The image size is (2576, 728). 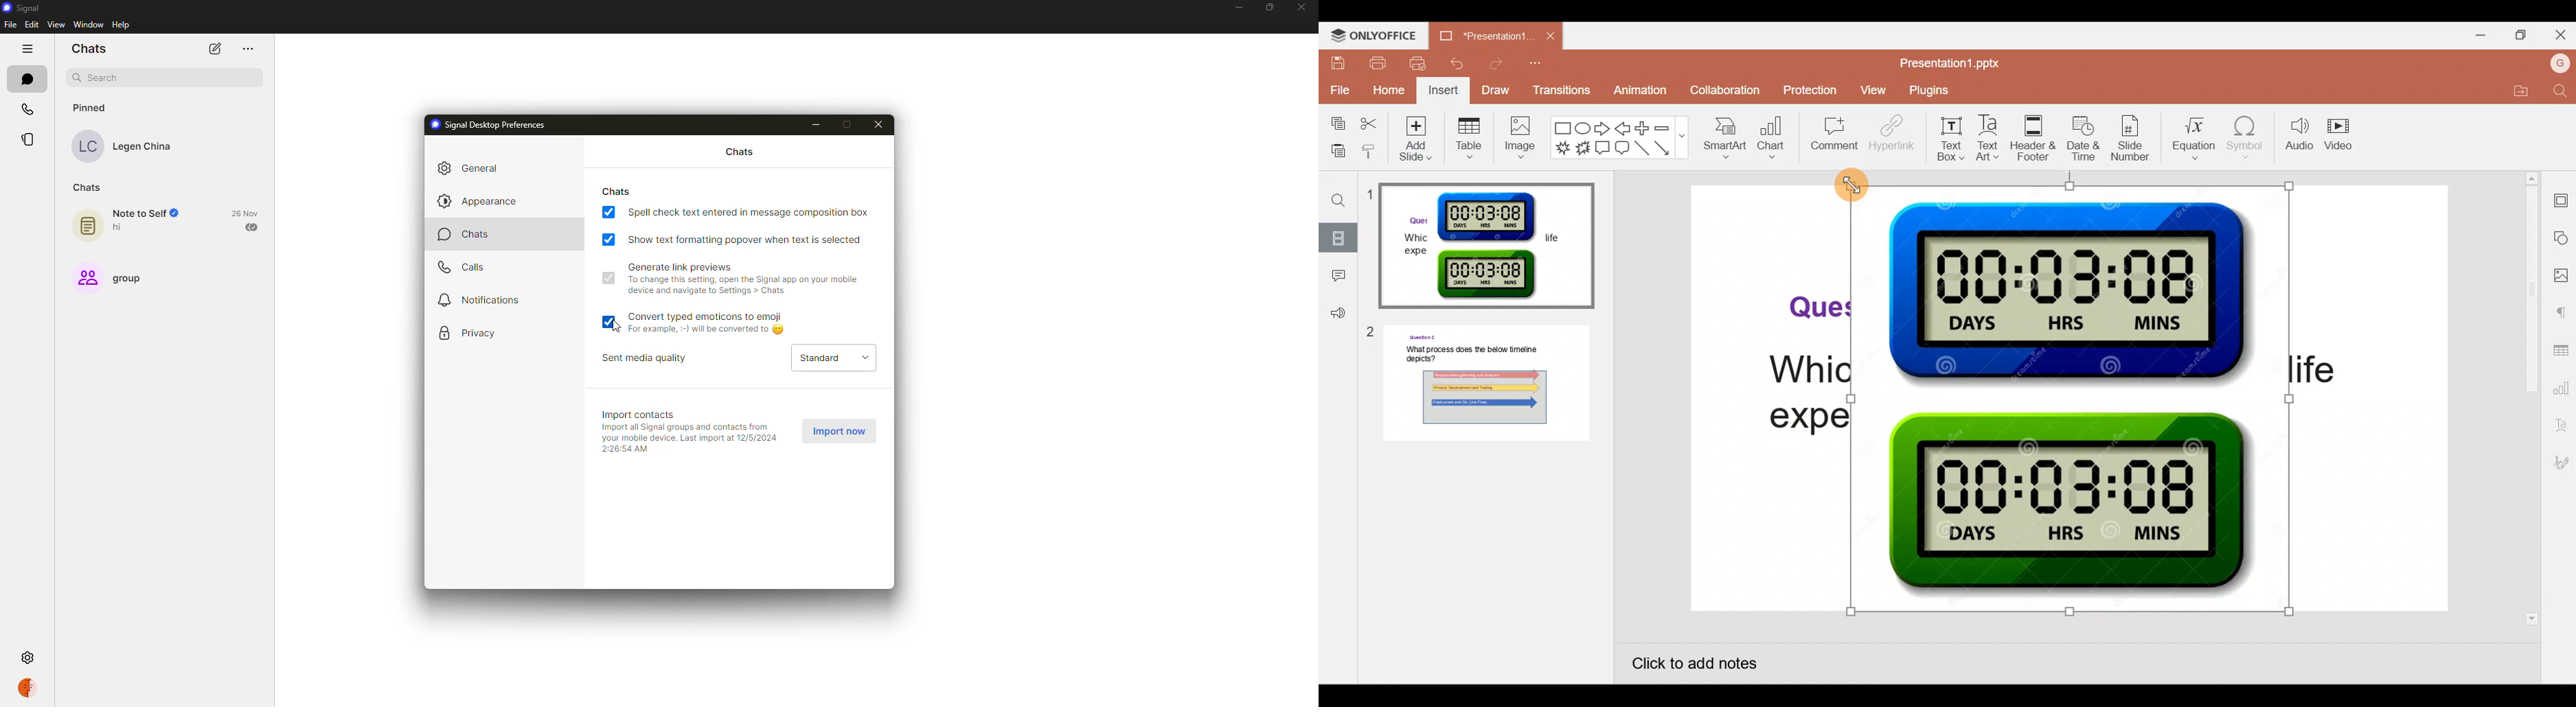 What do you see at coordinates (710, 324) in the screenshot?
I see `convert typed emoticons to emoji` at bounding box center [710, 324].